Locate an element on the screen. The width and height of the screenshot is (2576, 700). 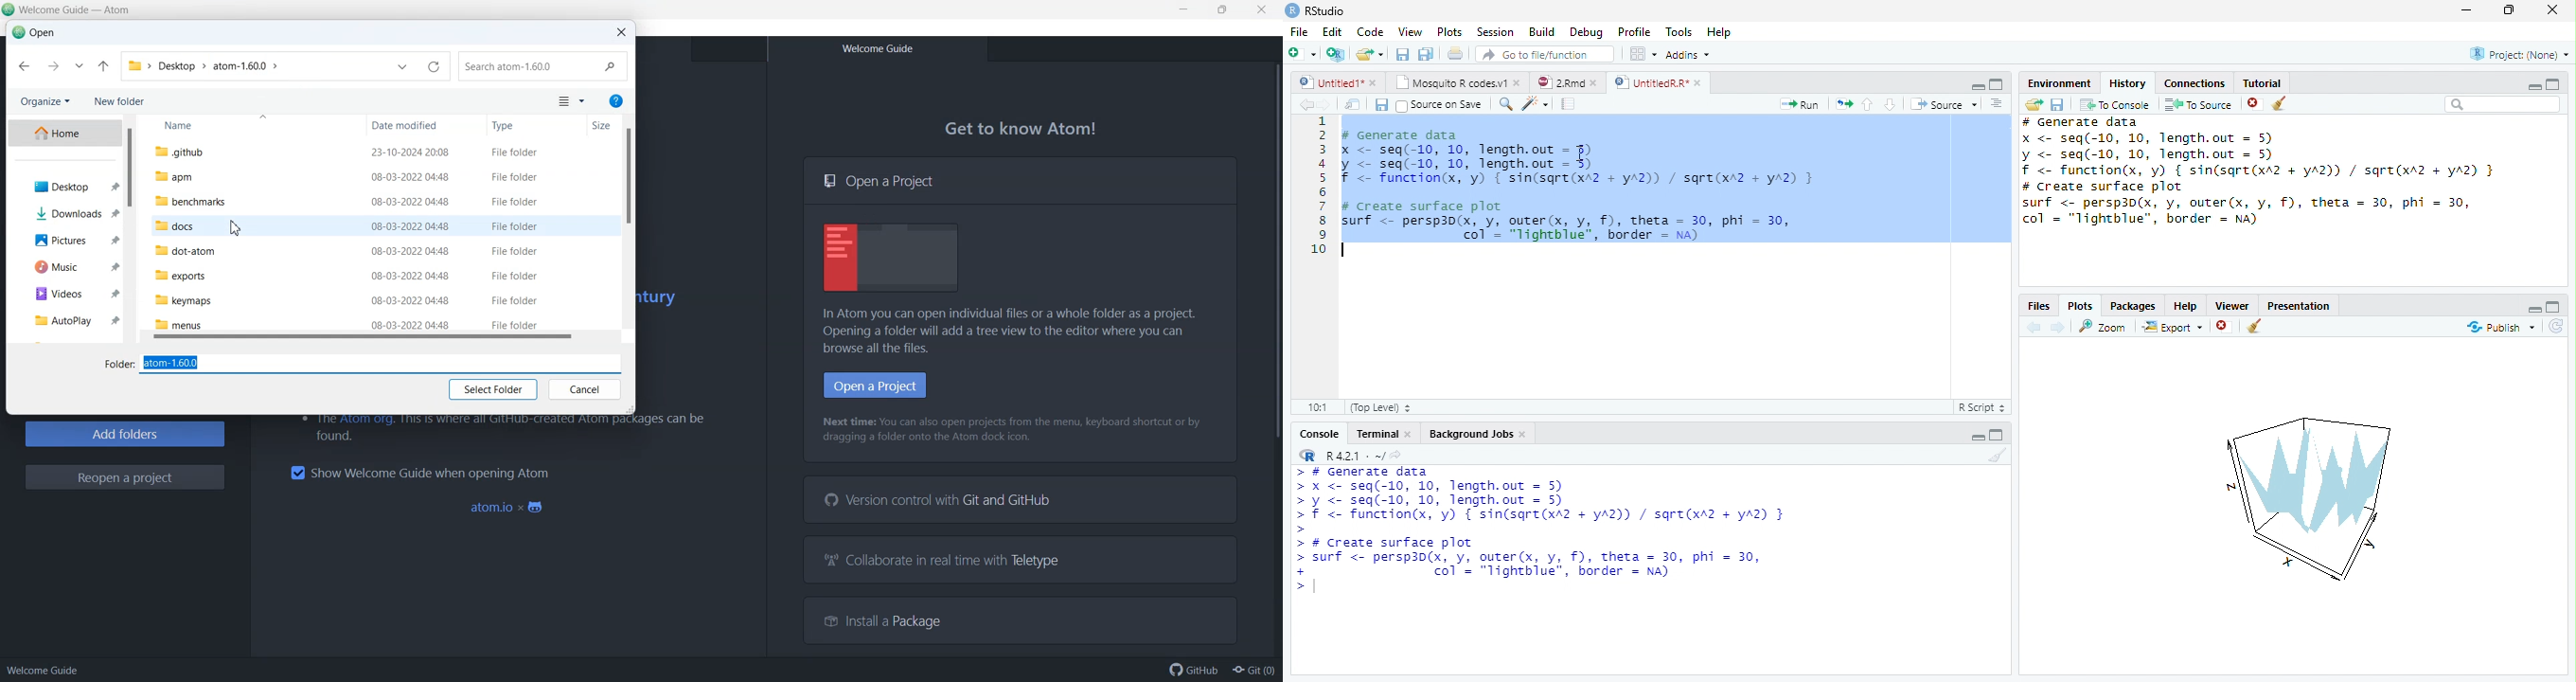
close is located at coordinates (1374, 82).